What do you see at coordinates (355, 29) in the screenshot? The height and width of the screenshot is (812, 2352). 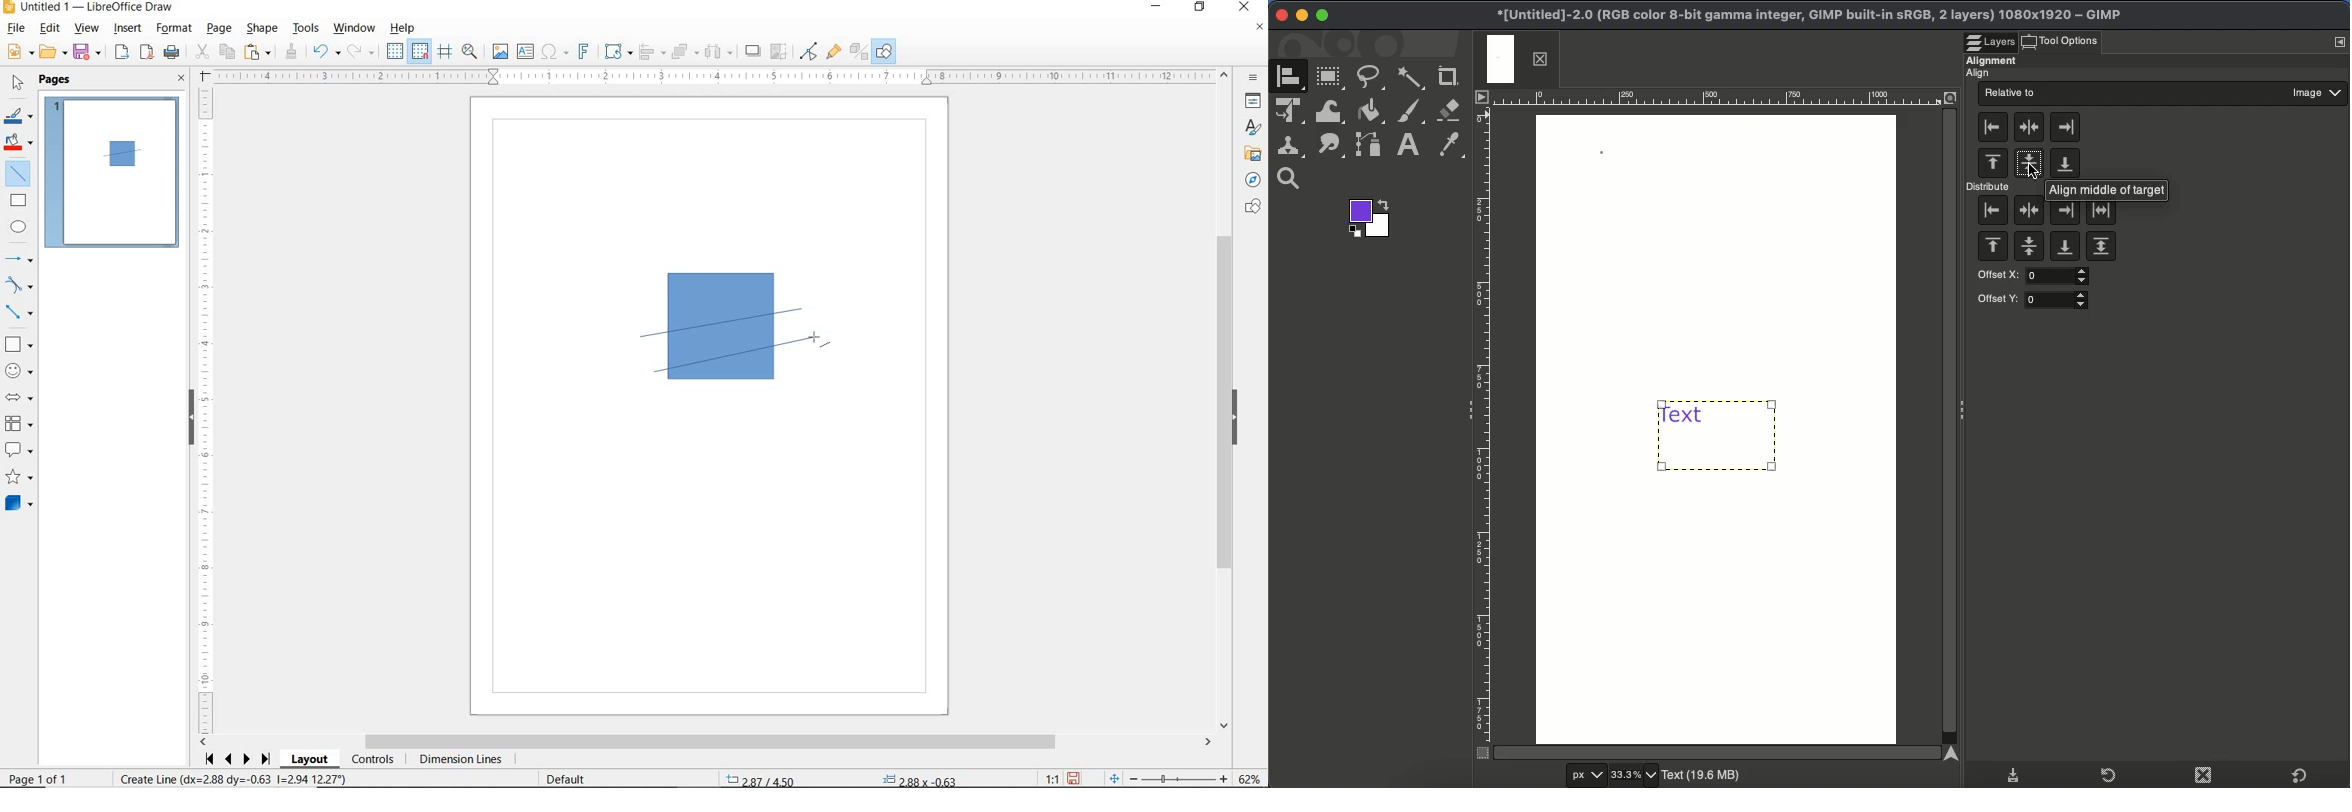 I see `WINDOW` at bounding box center [355, 29].